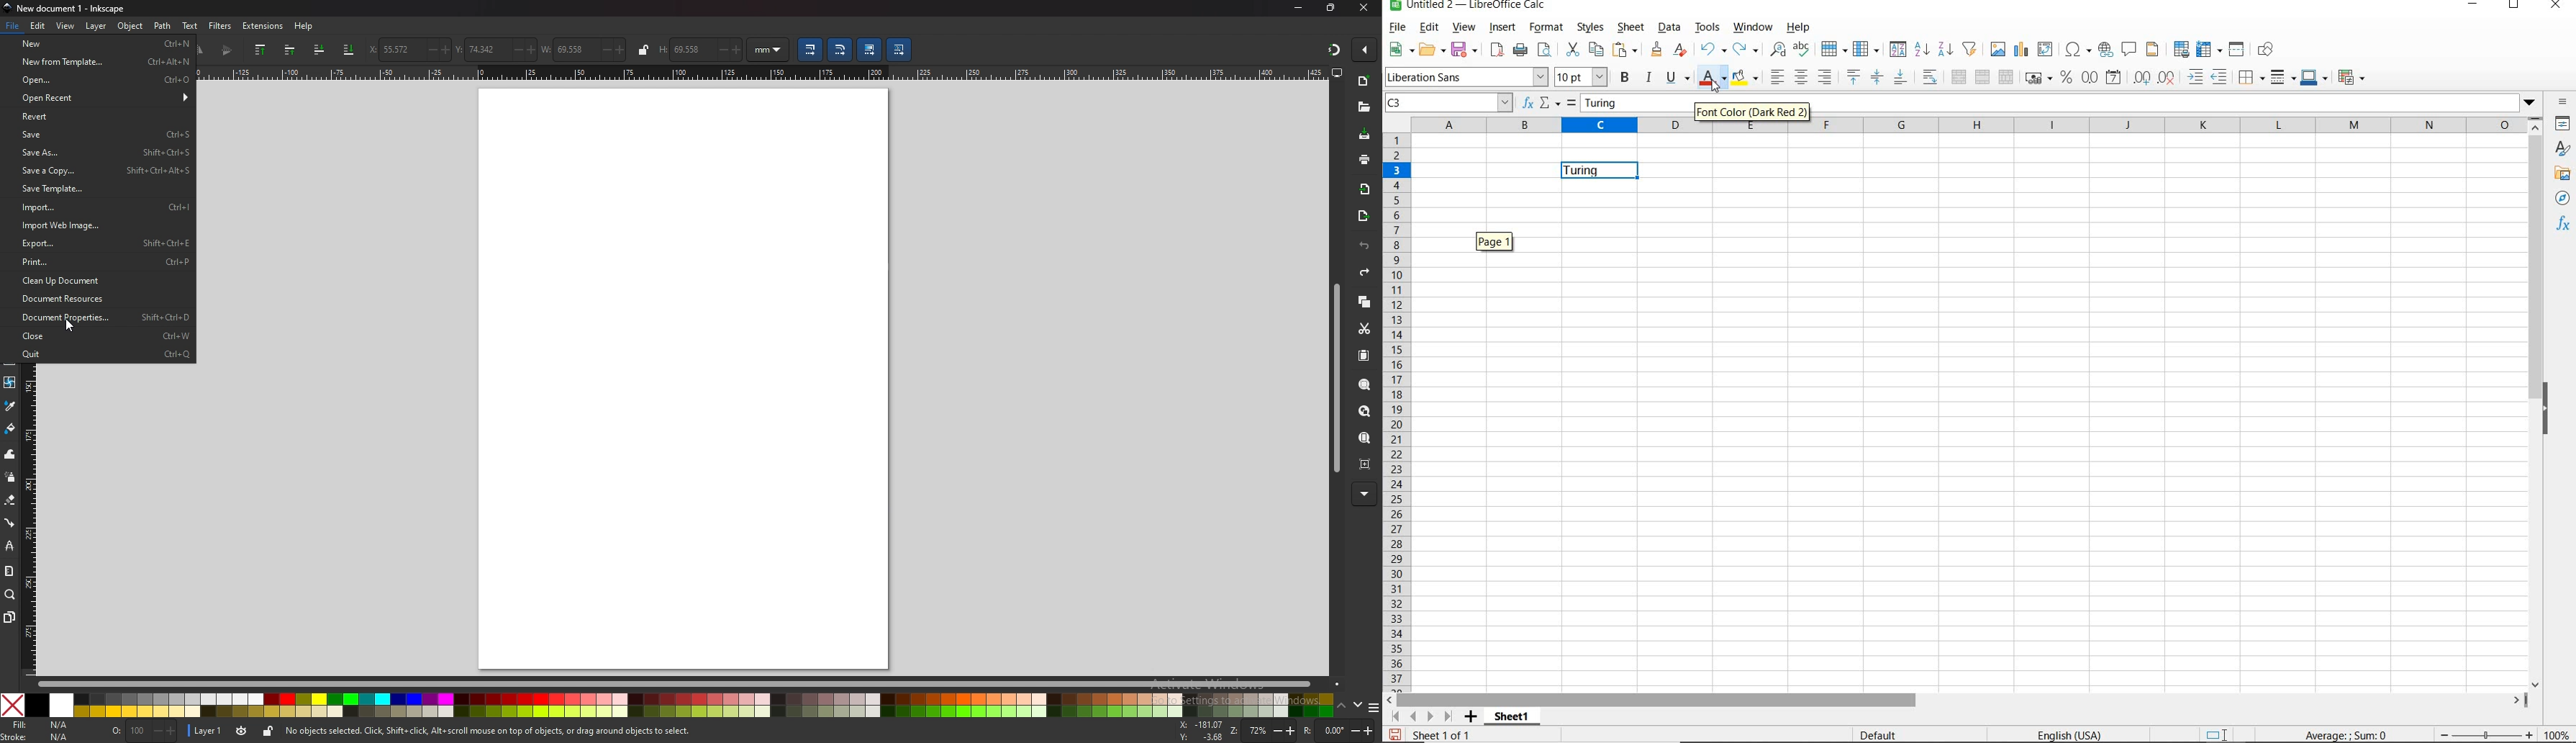 The width and height of the screenshot is (2576, 756). I want to click on snapping, so click(1333, 50).